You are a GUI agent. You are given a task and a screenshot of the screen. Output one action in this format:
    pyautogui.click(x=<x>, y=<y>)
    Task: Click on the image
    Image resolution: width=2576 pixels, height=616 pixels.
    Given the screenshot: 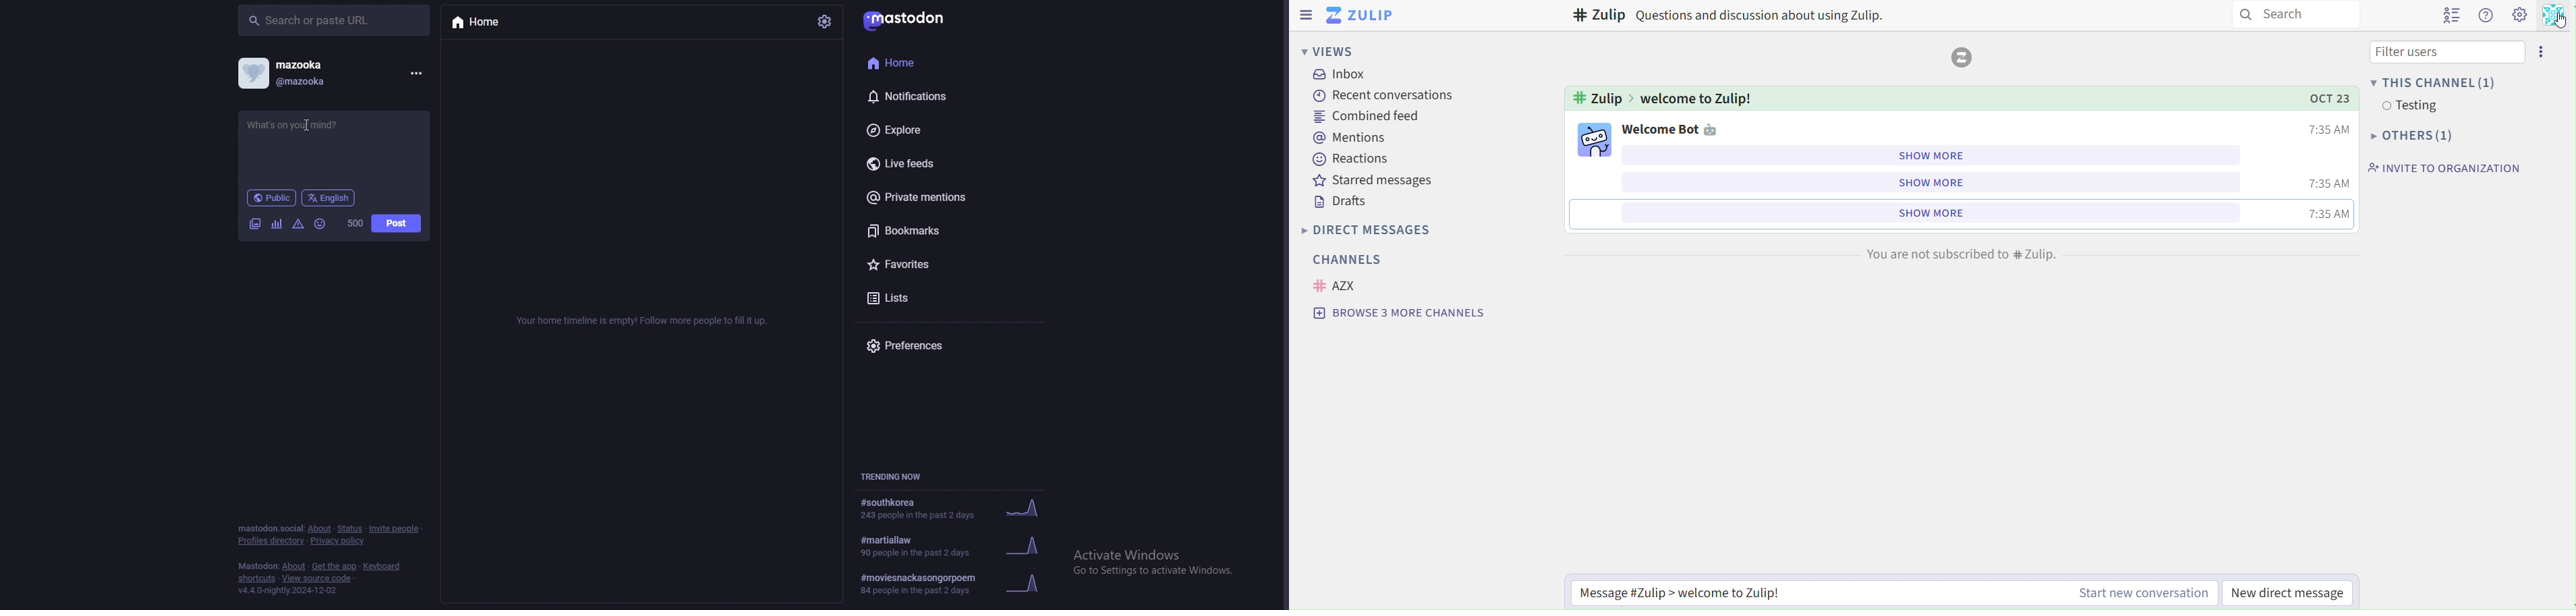 What is the action you would take?
    pyautogui.click(x=256, y=224)
    